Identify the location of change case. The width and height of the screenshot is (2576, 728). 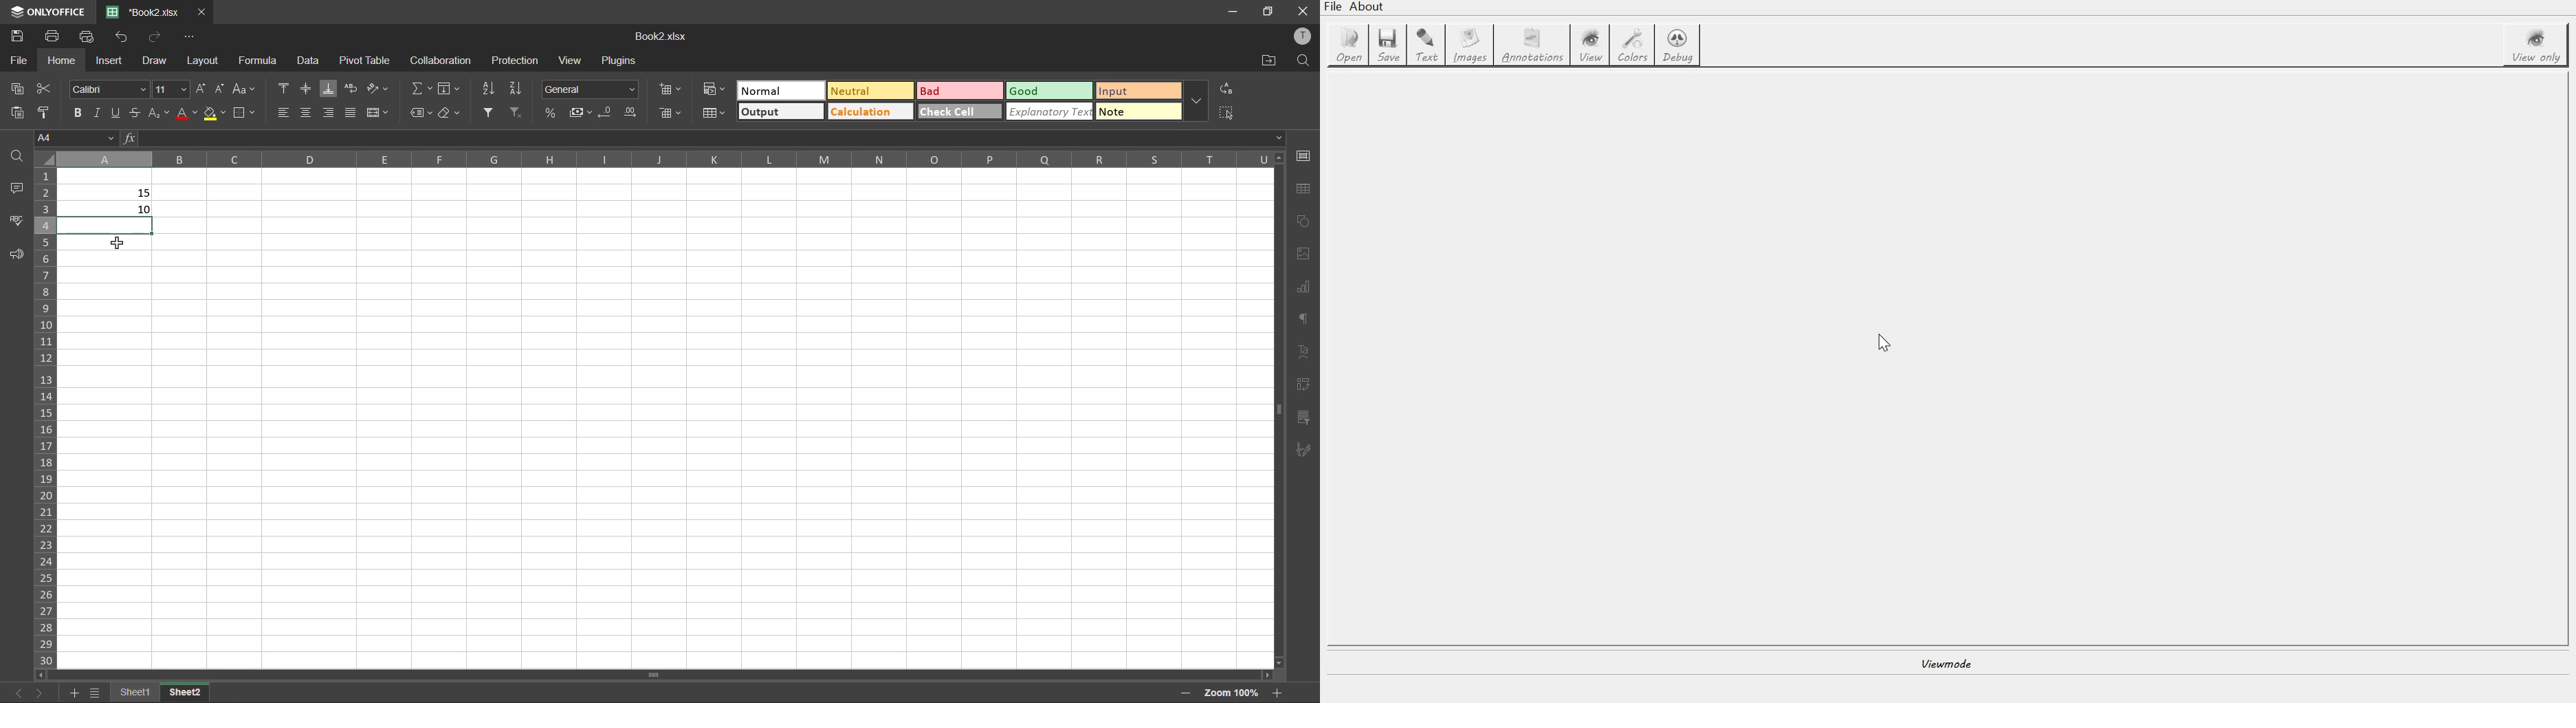
(242, 88).